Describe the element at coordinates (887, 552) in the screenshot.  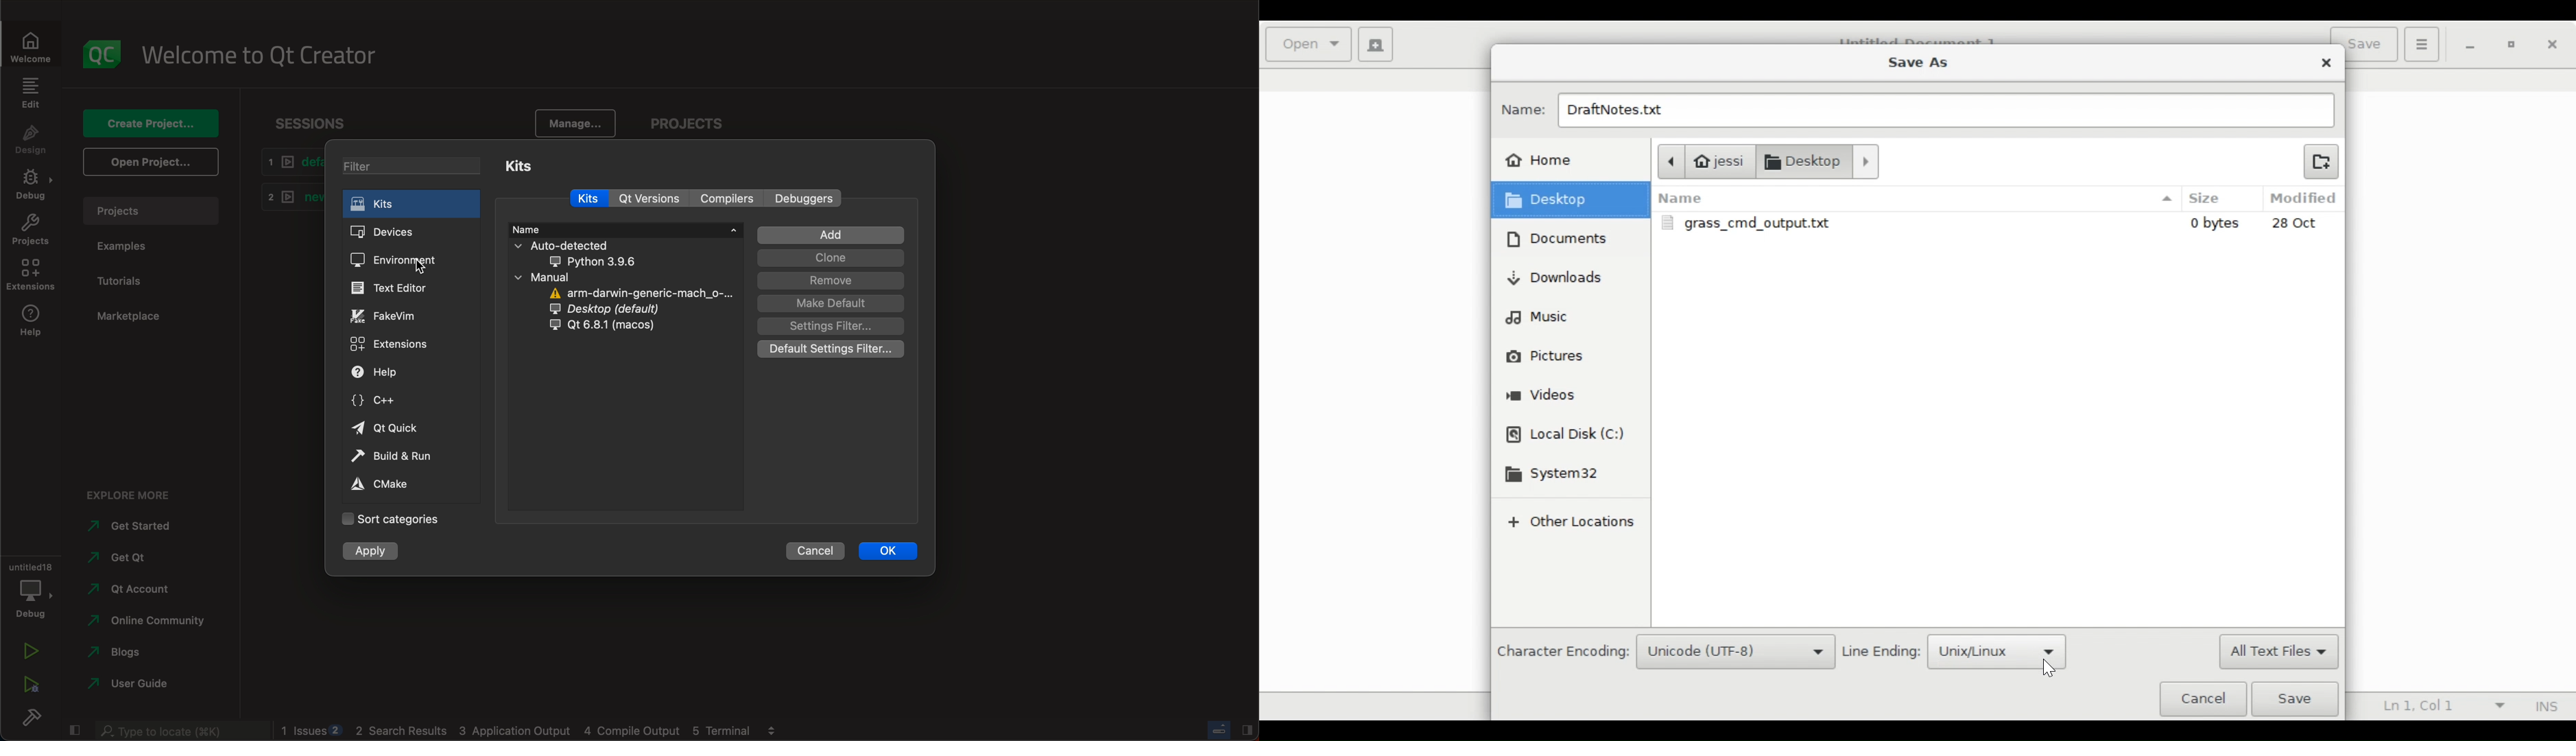
I see `ok` at that location.